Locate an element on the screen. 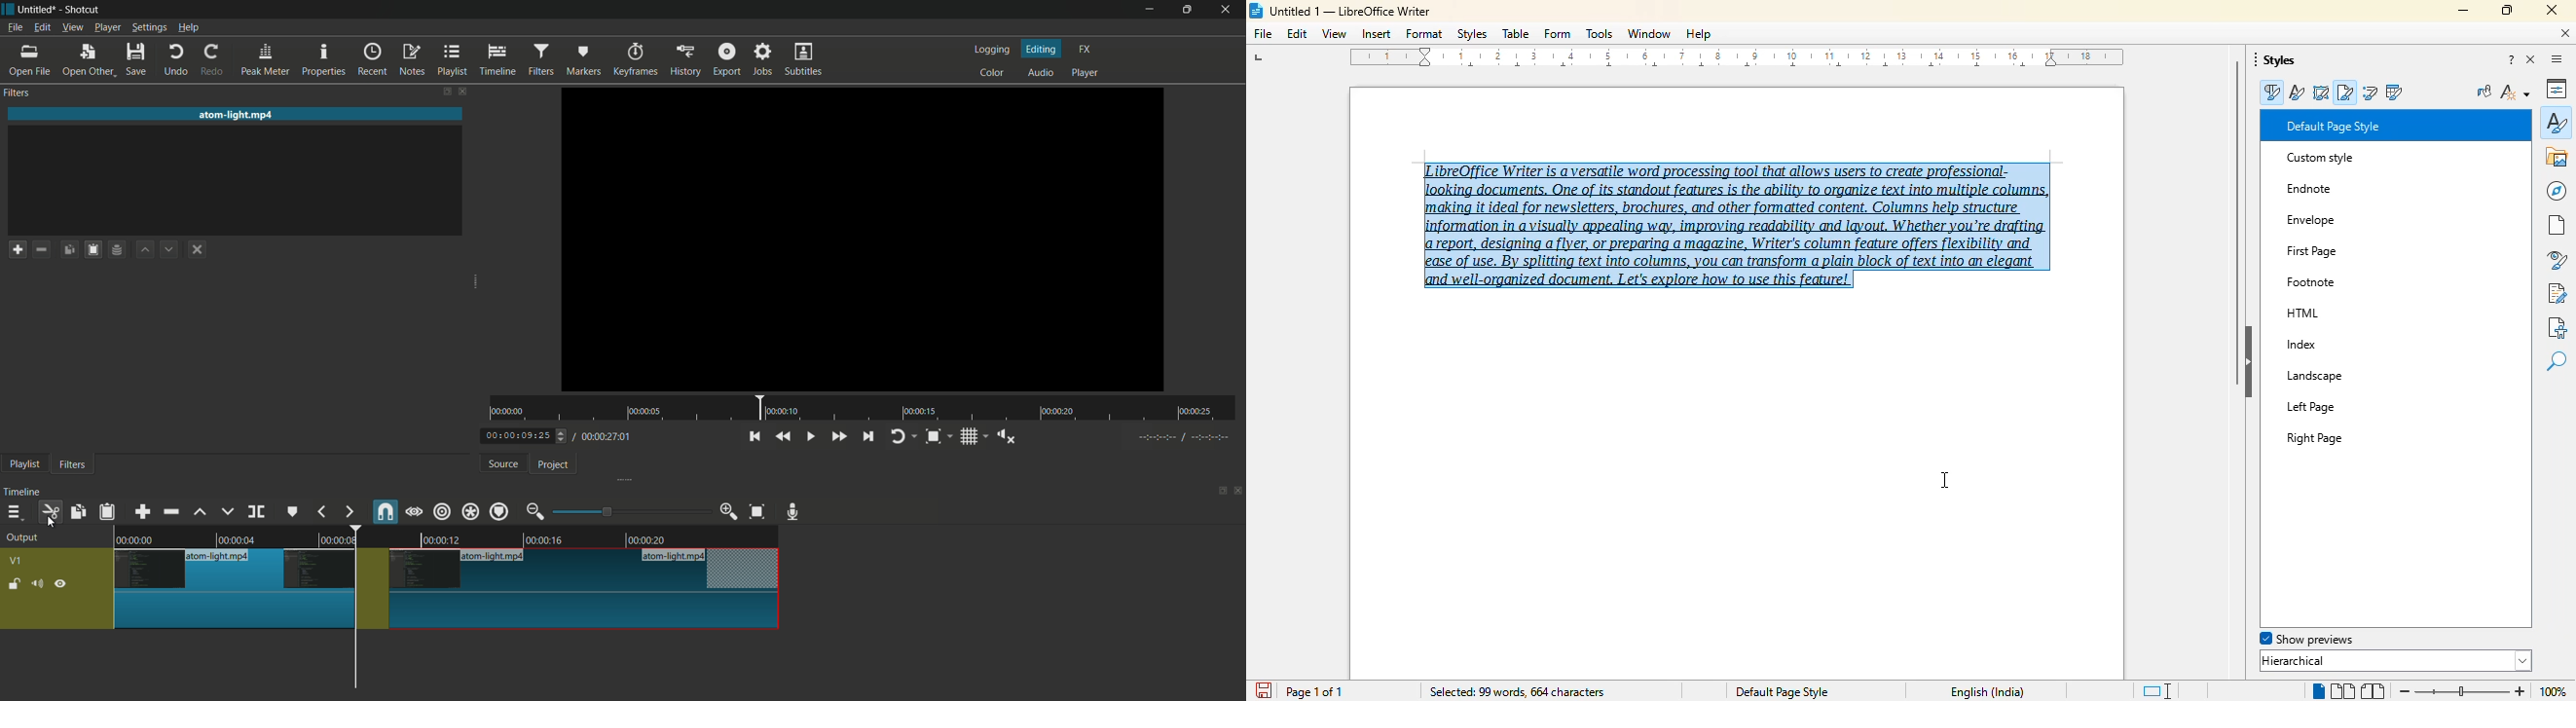  color is located at coordinates (992, 71).